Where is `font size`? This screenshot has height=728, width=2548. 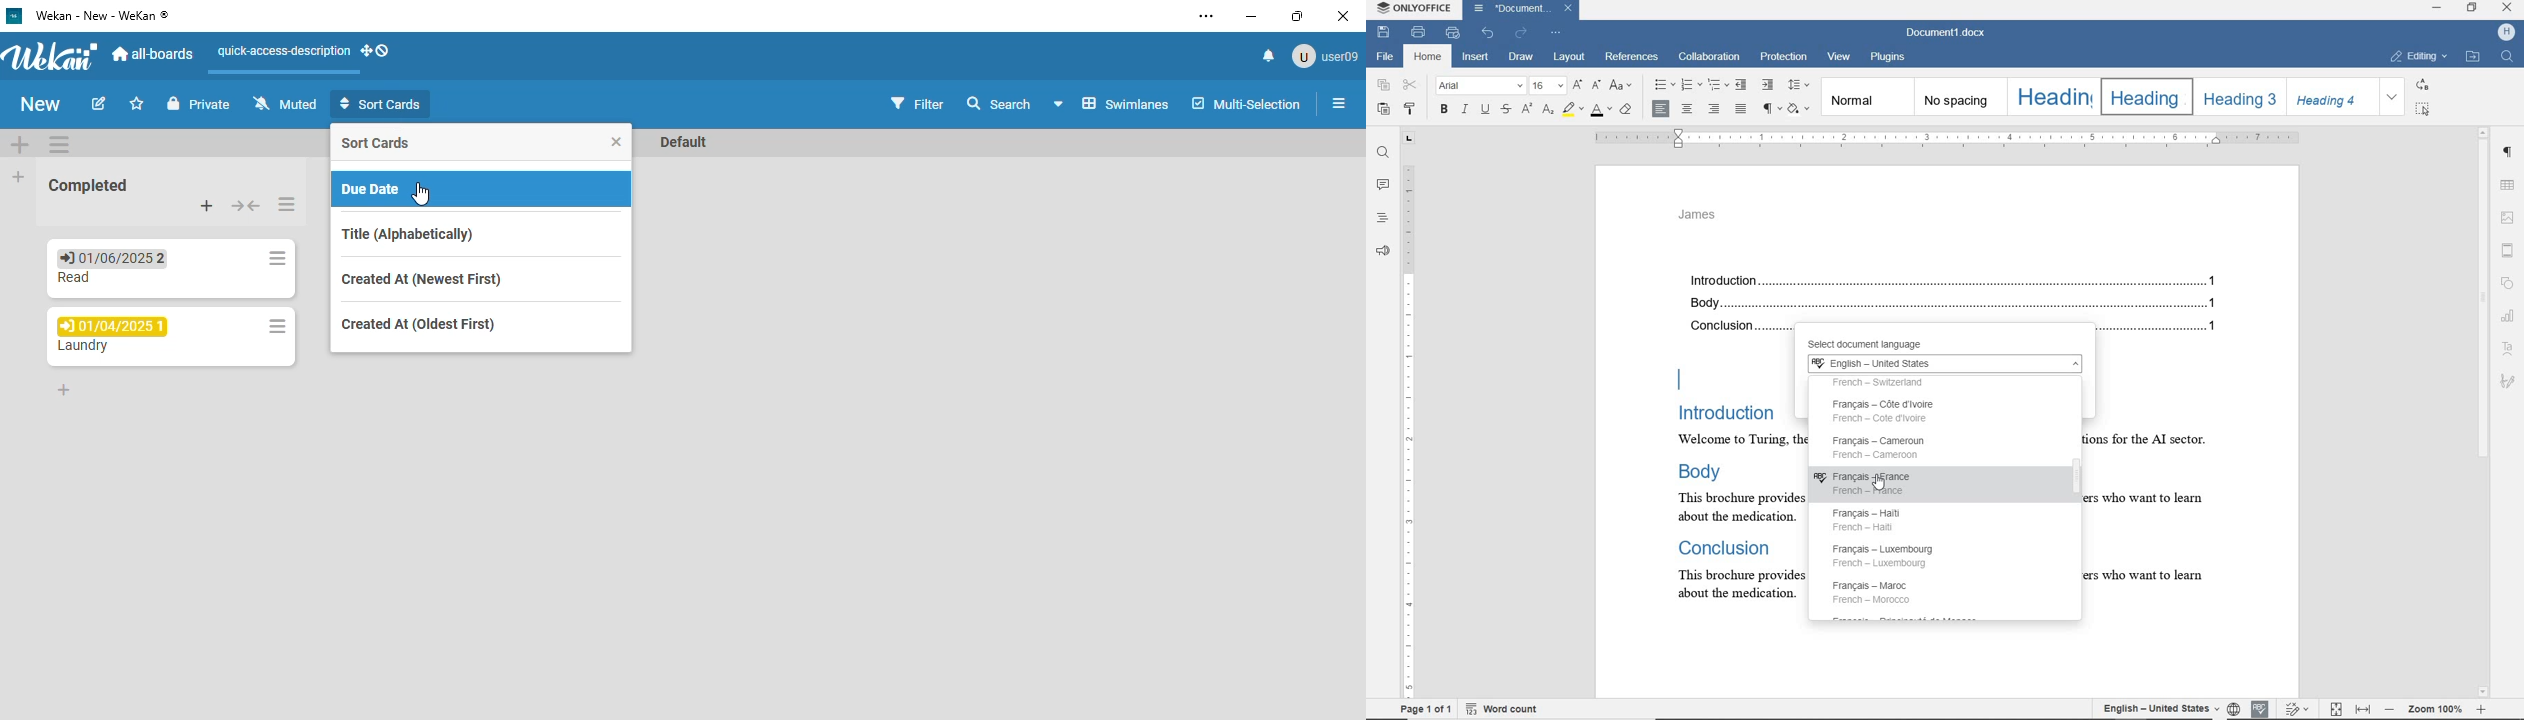
font size is located at coordinates (1547, 86).